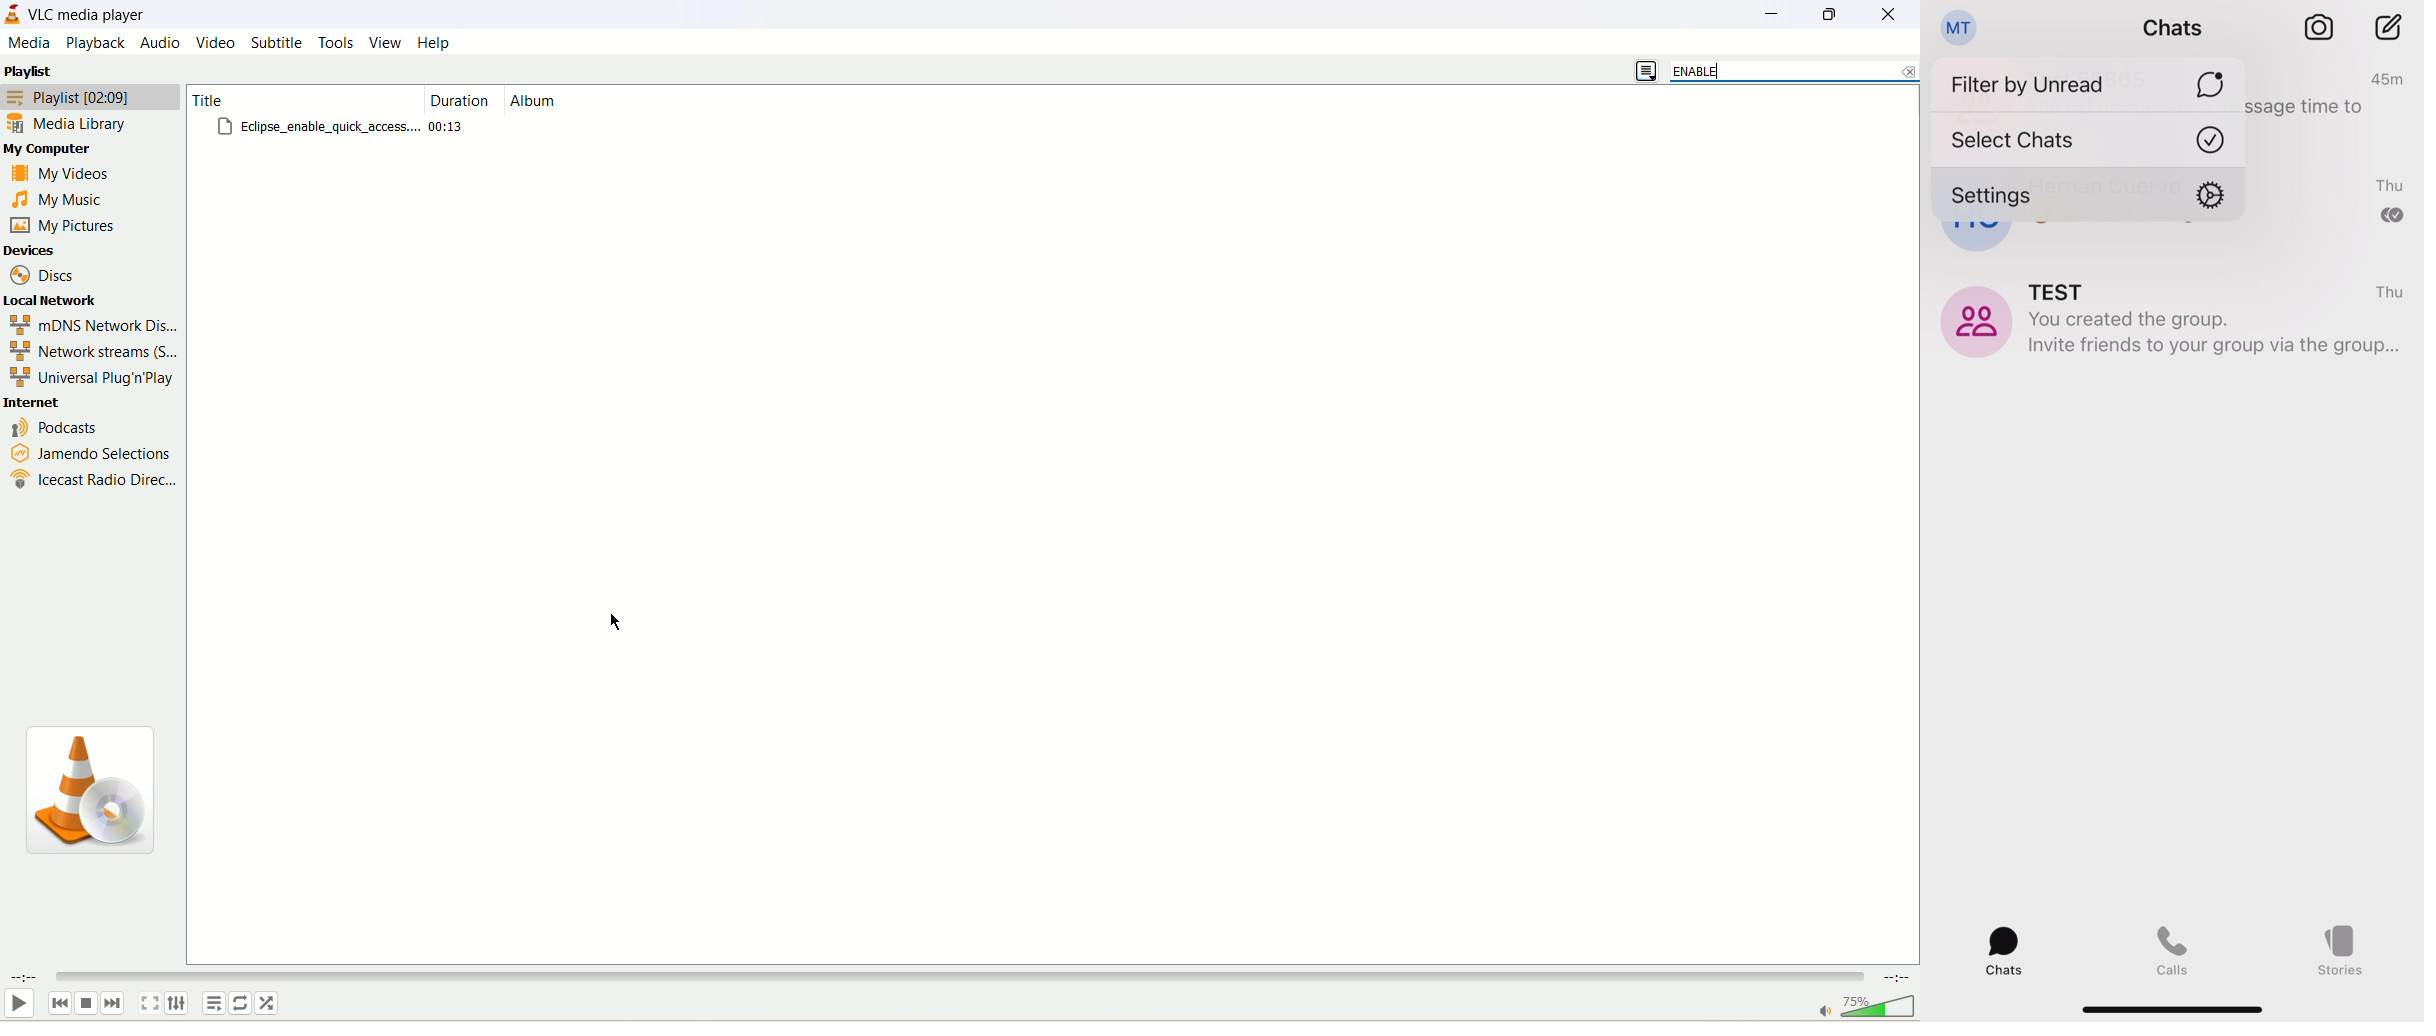 The height and width of the screenshot is (1036, 2436). What do you see at coordinates (214, 1004) in the screenshot?
I see `playlist` at bounding box center [214, 1004].